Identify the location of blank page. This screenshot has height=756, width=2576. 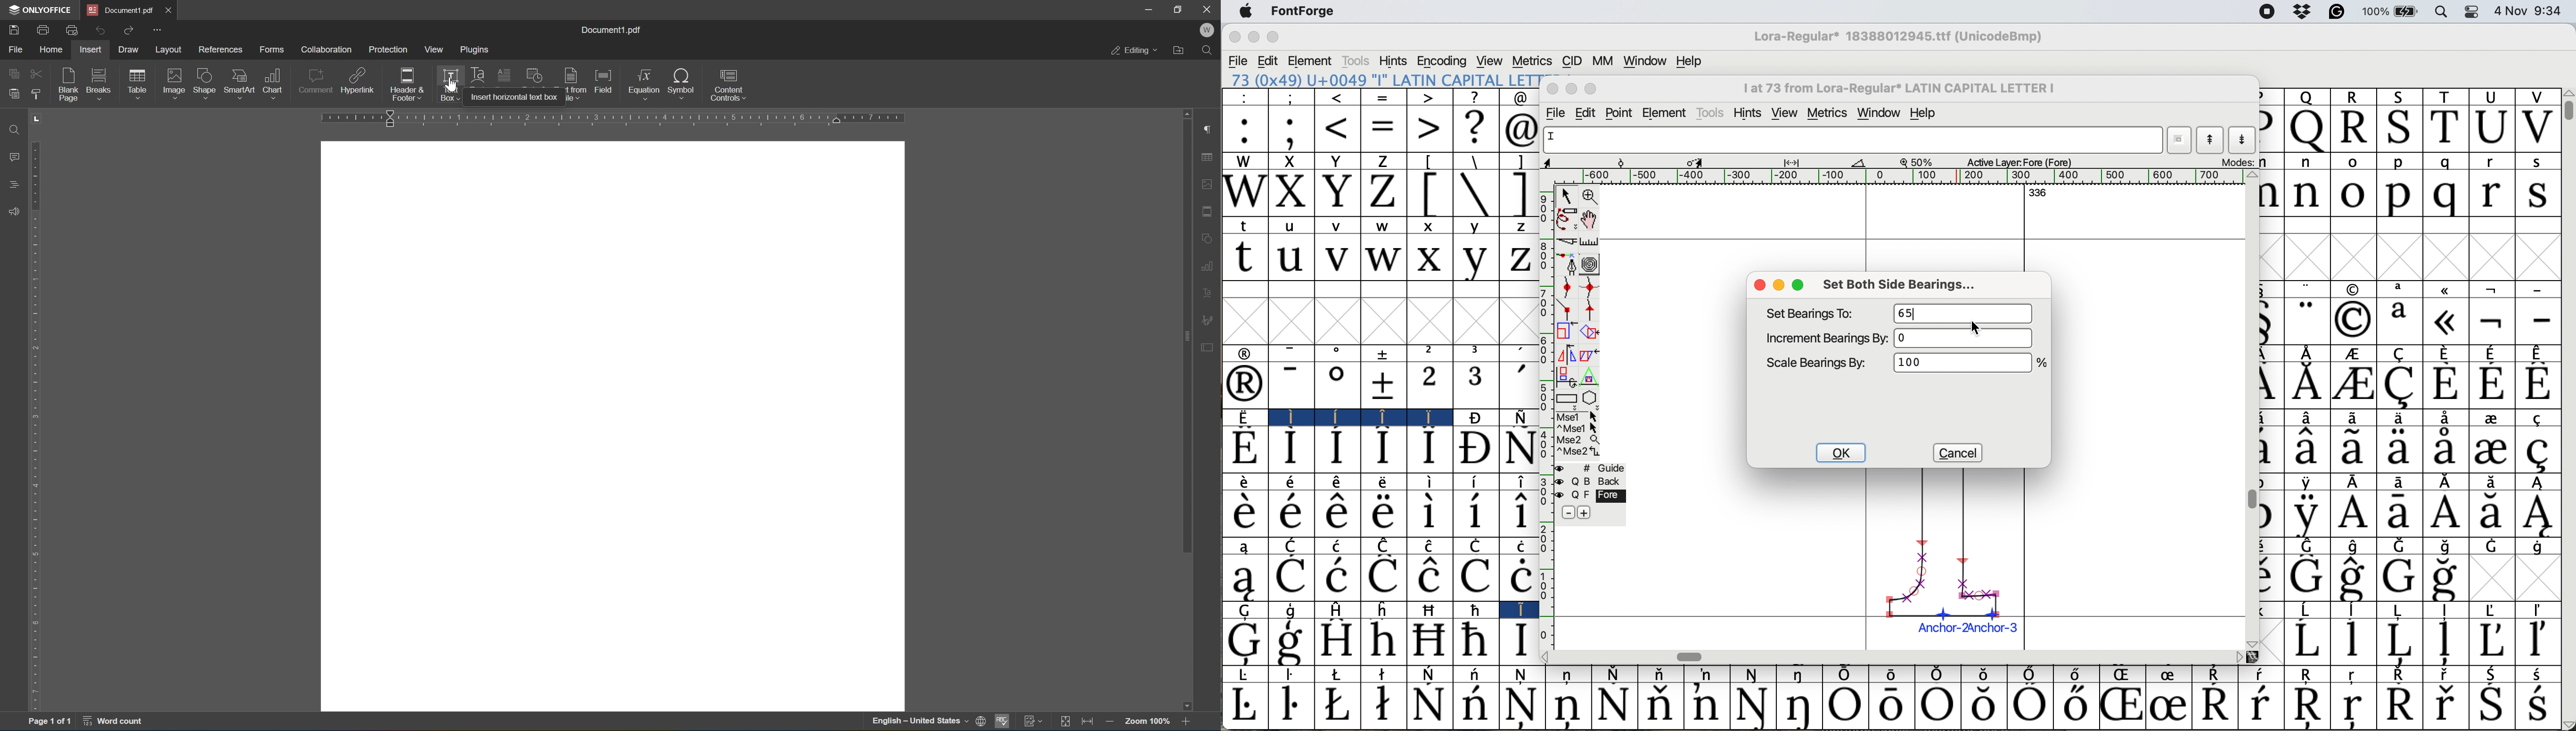
(71, 86).